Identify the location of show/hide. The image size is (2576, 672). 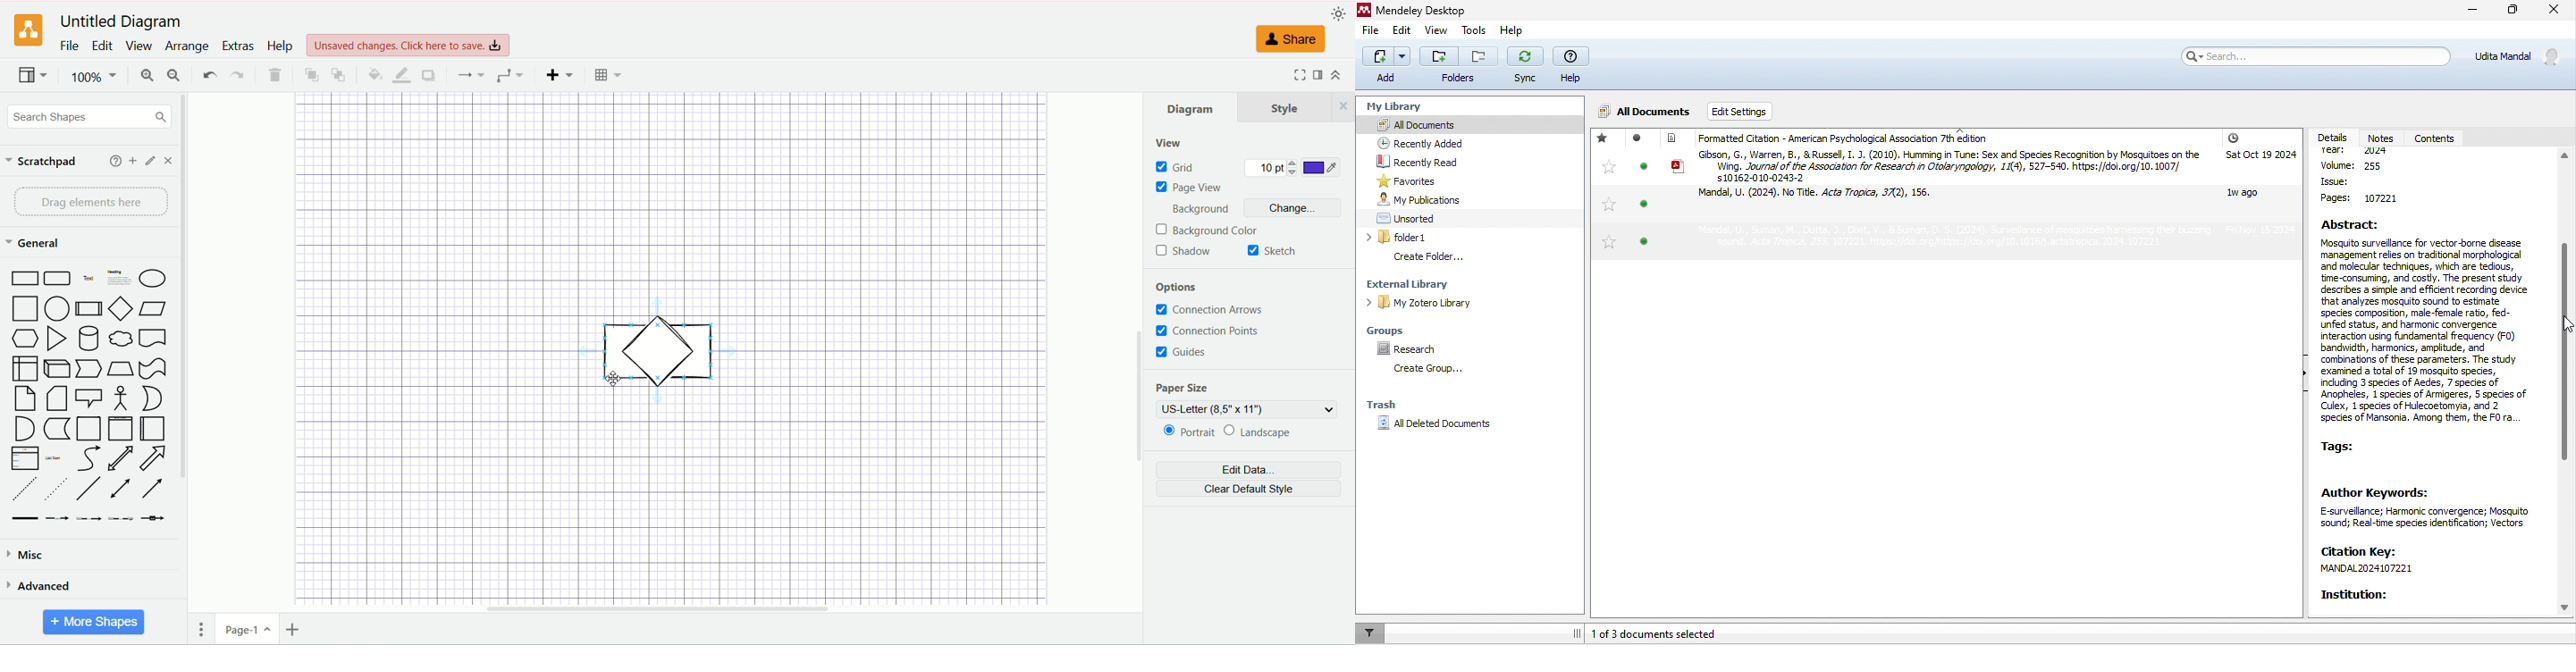
(2297, 384).